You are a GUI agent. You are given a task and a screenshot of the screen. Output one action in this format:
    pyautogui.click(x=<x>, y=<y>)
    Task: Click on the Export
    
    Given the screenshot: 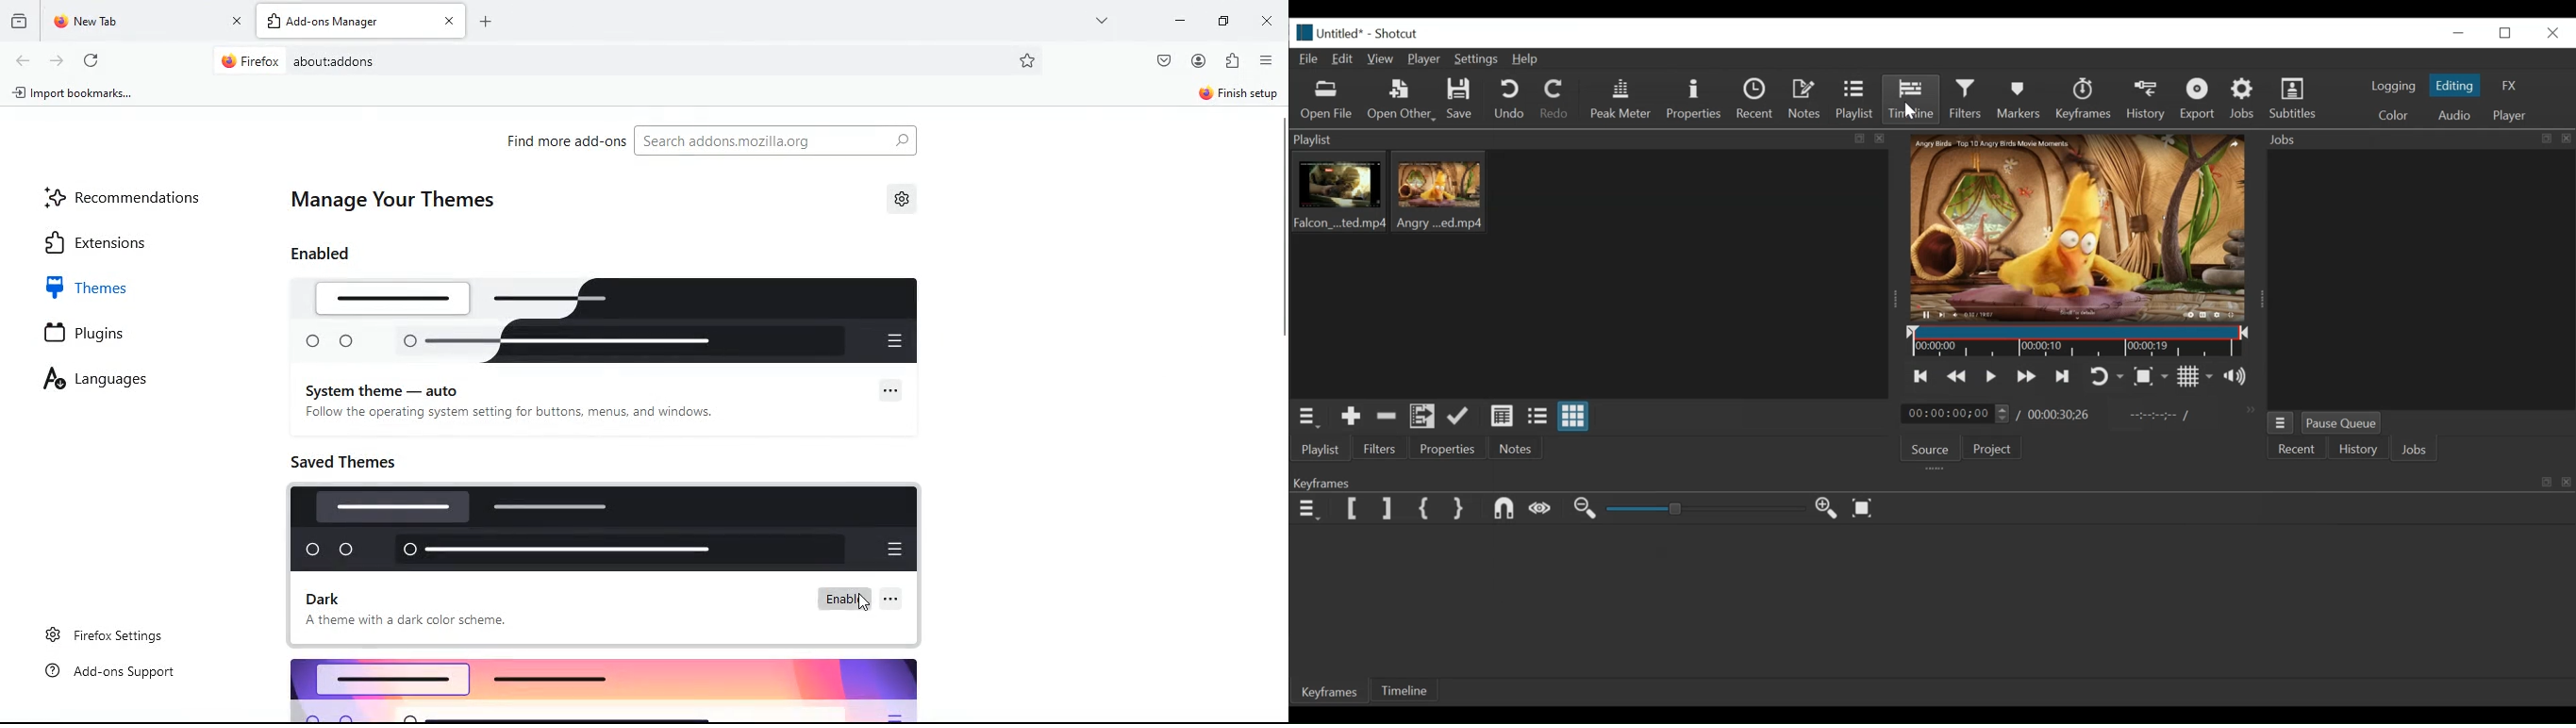 What is the action you would take?
    pyautogui.click(x=2200, y=101)
    